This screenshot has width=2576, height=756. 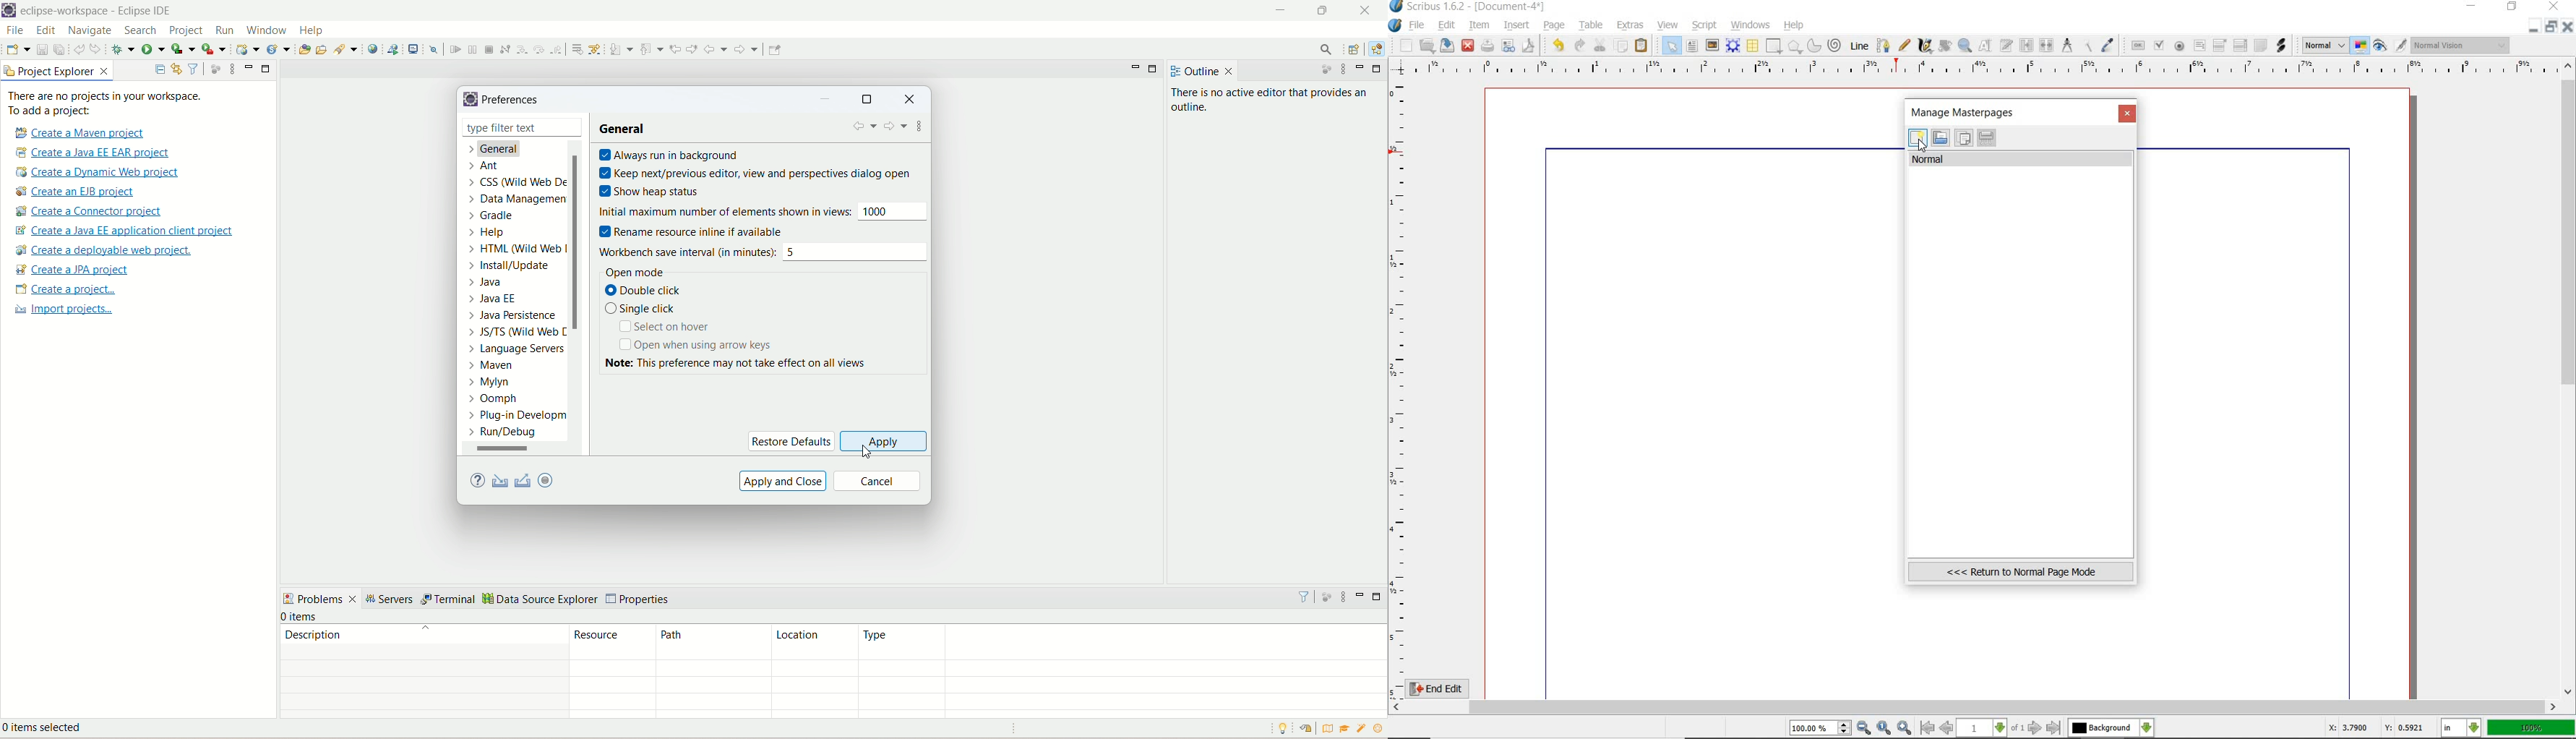 I want to click on page, so click(x=1555, y=24).